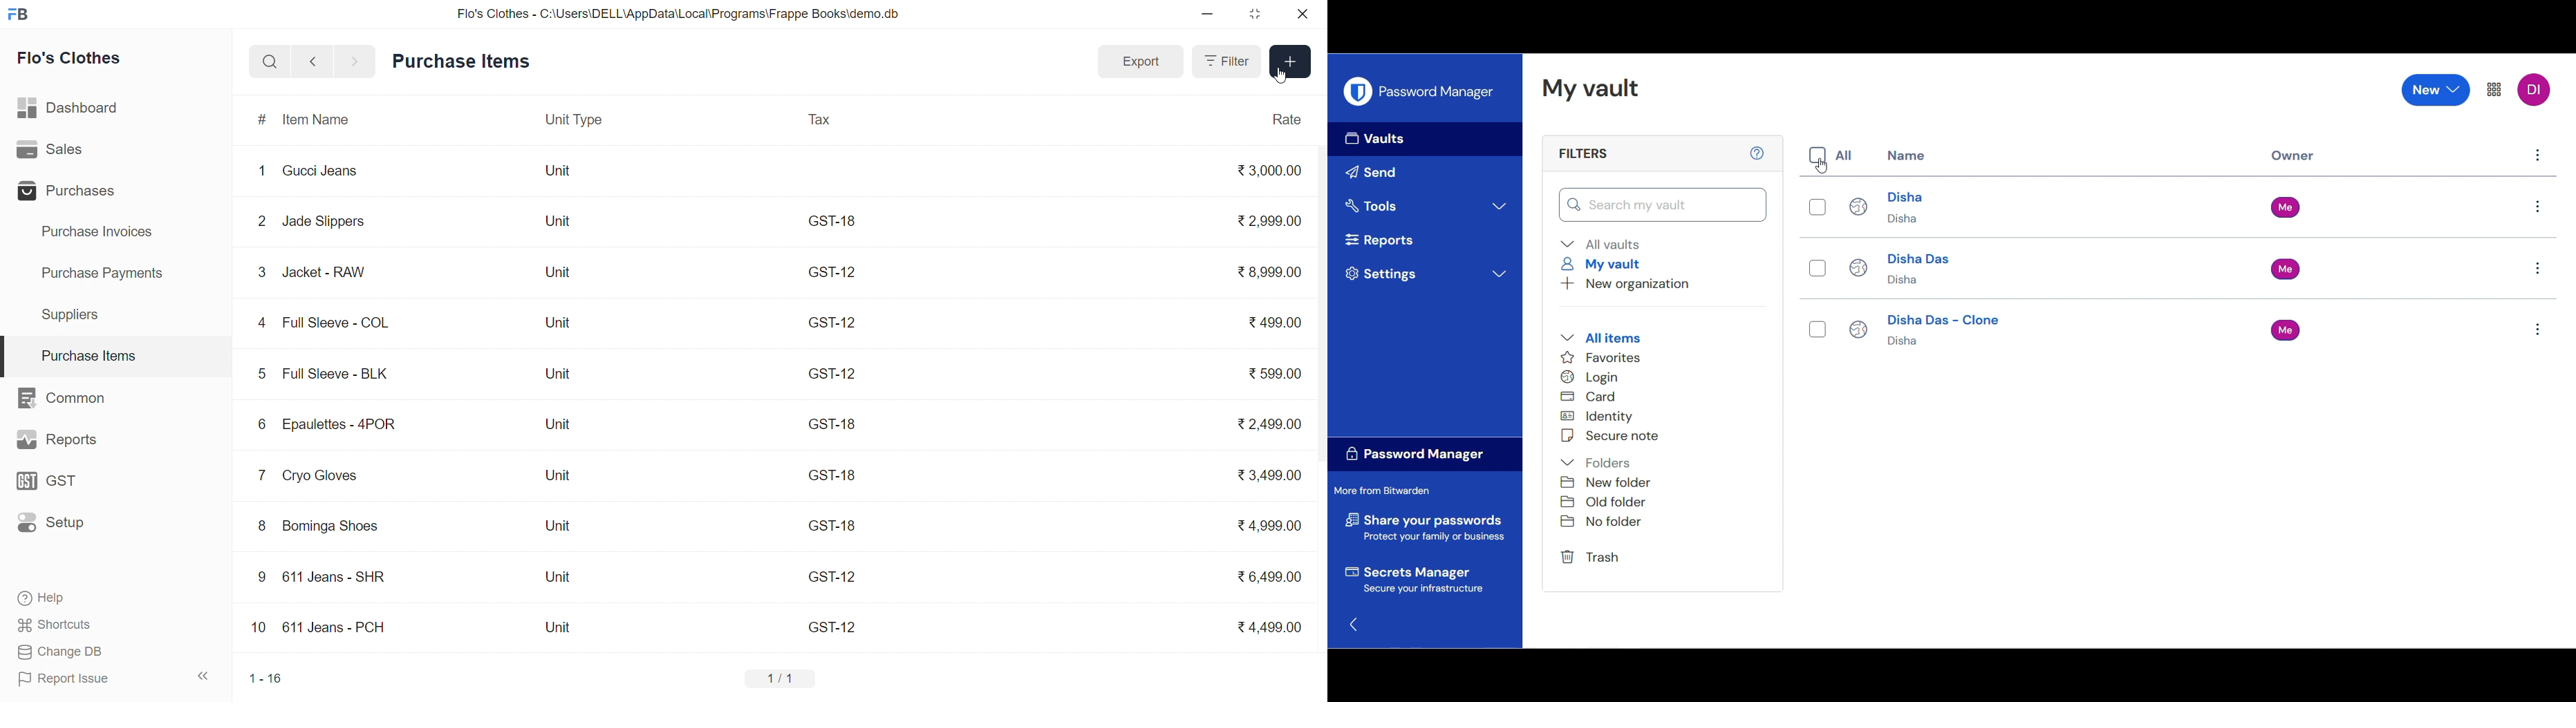 The image size is (2576, 728). Describe the element at coordinates (1265, 274) in the screenshot. I see `₹8,999.00` at that location.